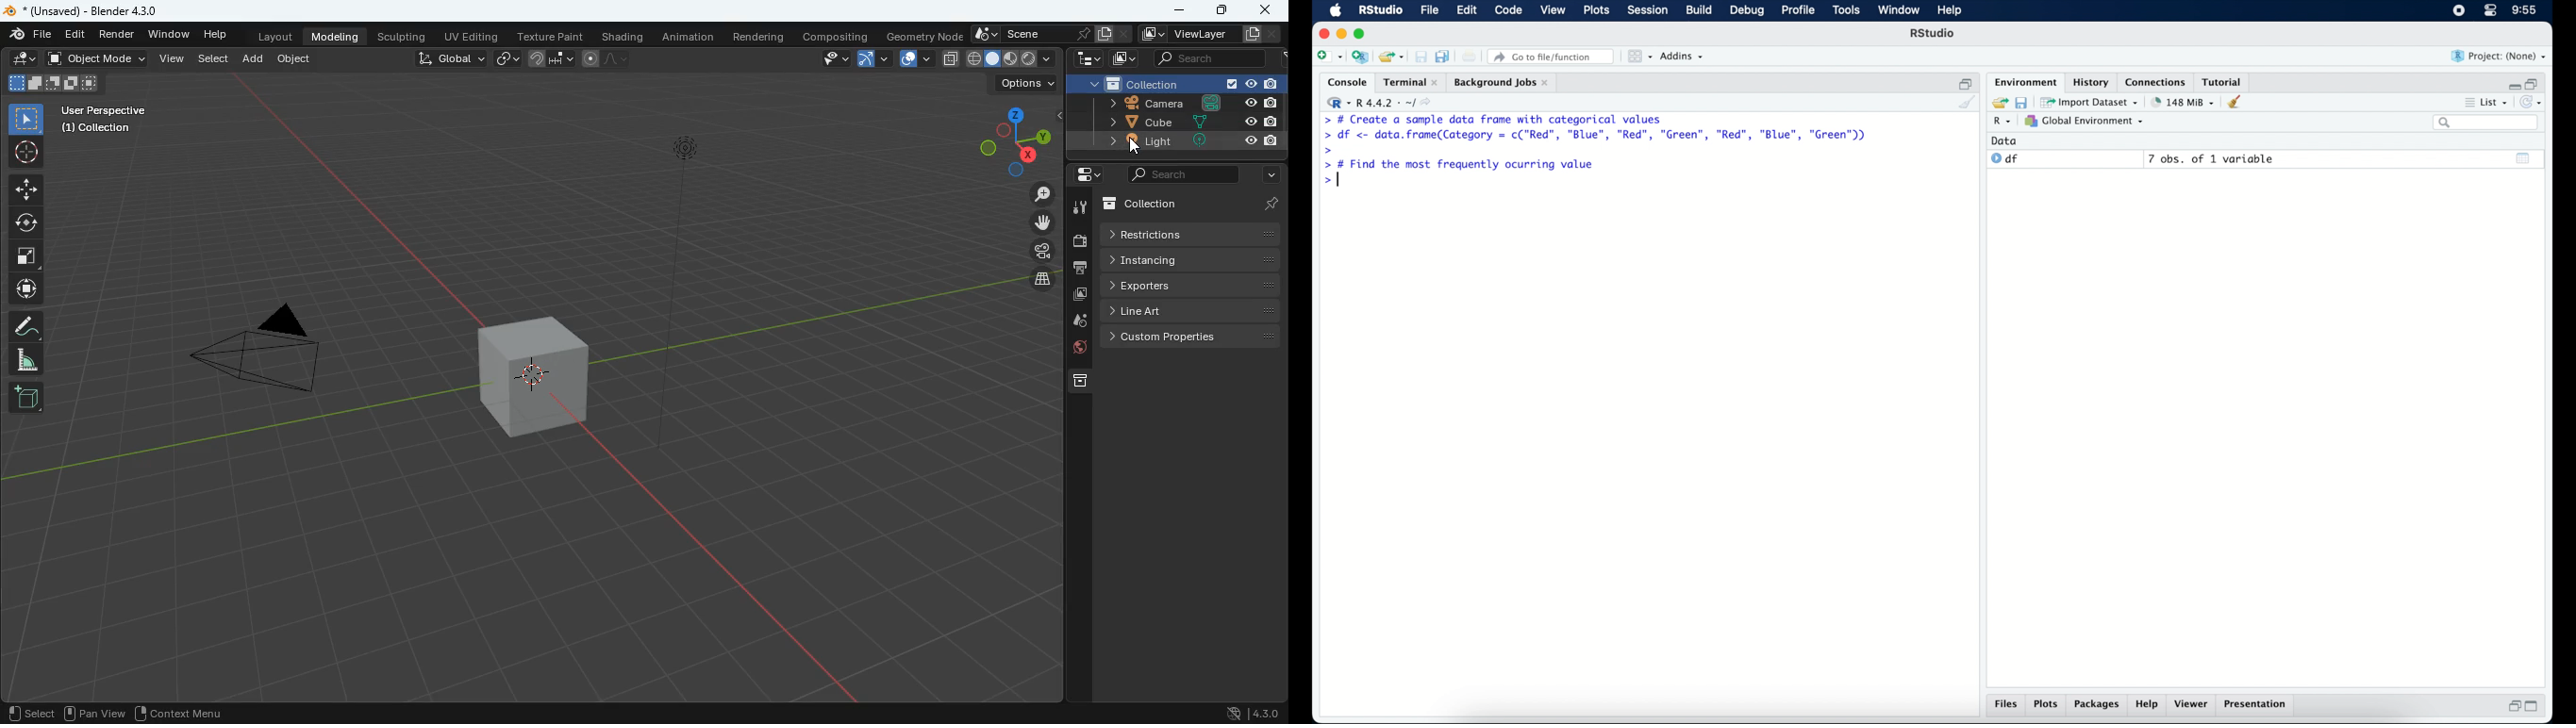 Image resolution: width=2576 pixels, height=728 pixels. I want to click on global environment, so click(2089, 121).